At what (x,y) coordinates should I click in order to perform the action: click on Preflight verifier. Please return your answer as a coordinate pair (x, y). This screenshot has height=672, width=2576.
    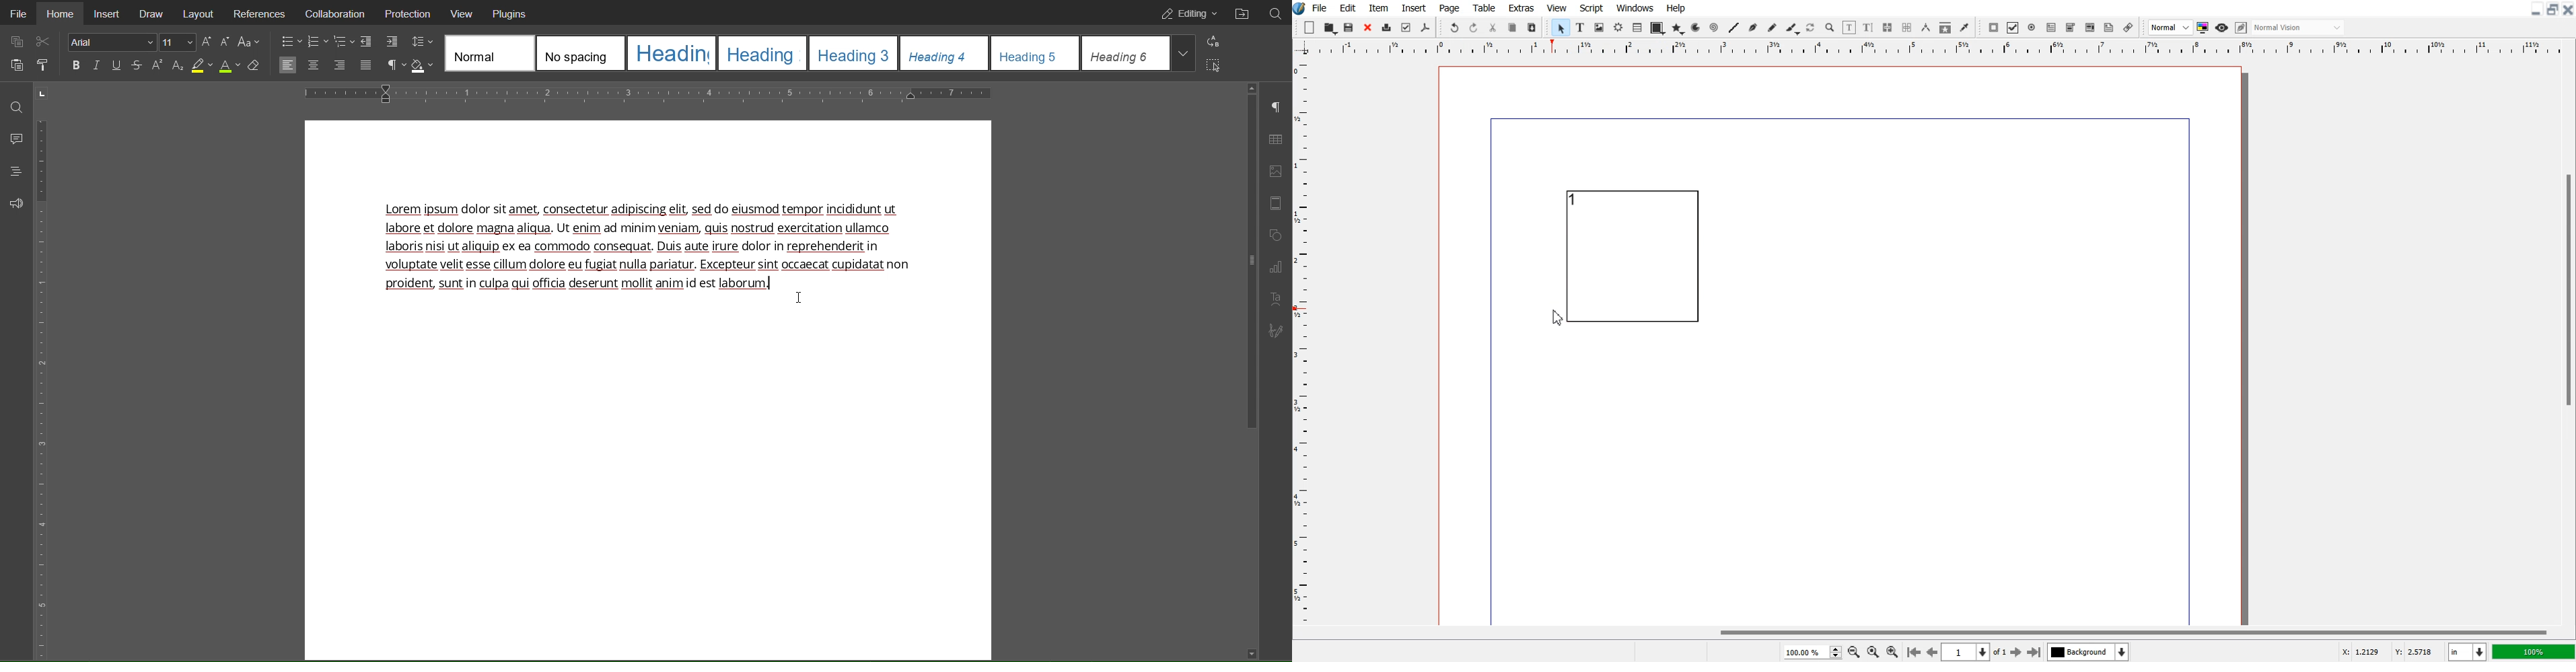
    Looking at the image, I should click on (1405, 27).